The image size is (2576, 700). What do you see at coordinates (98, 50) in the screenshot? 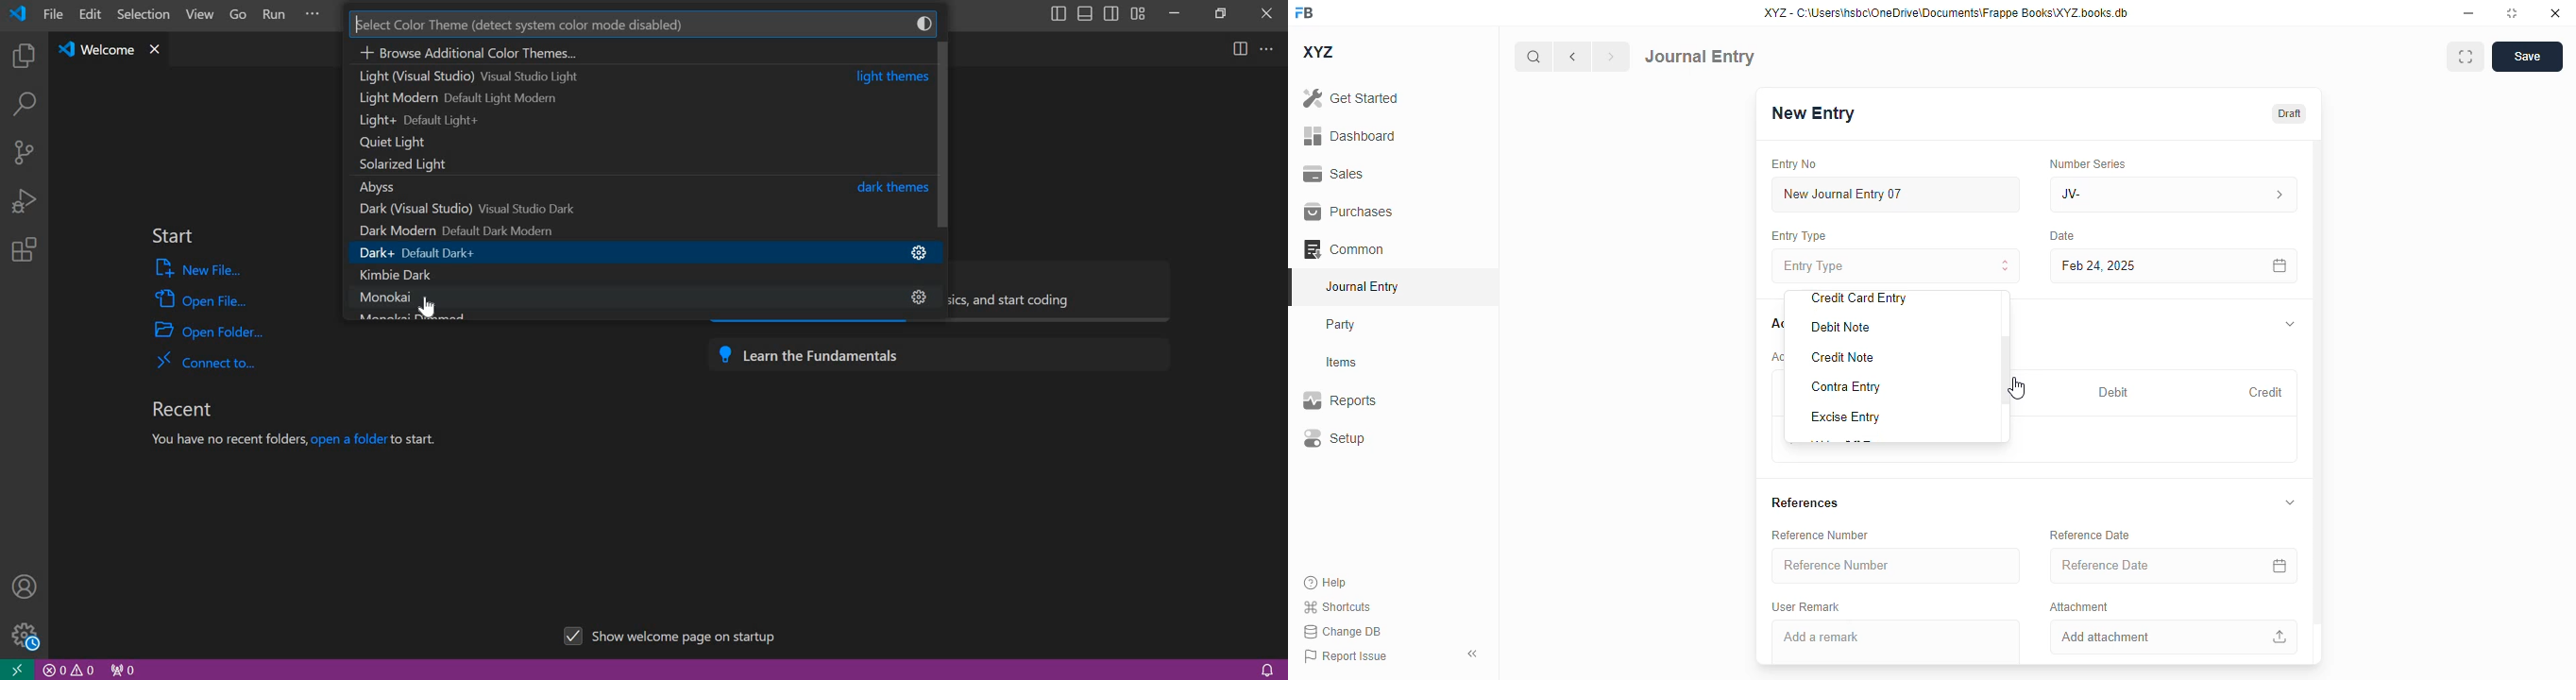
I see `welcome` at bounding box center [98, 50].